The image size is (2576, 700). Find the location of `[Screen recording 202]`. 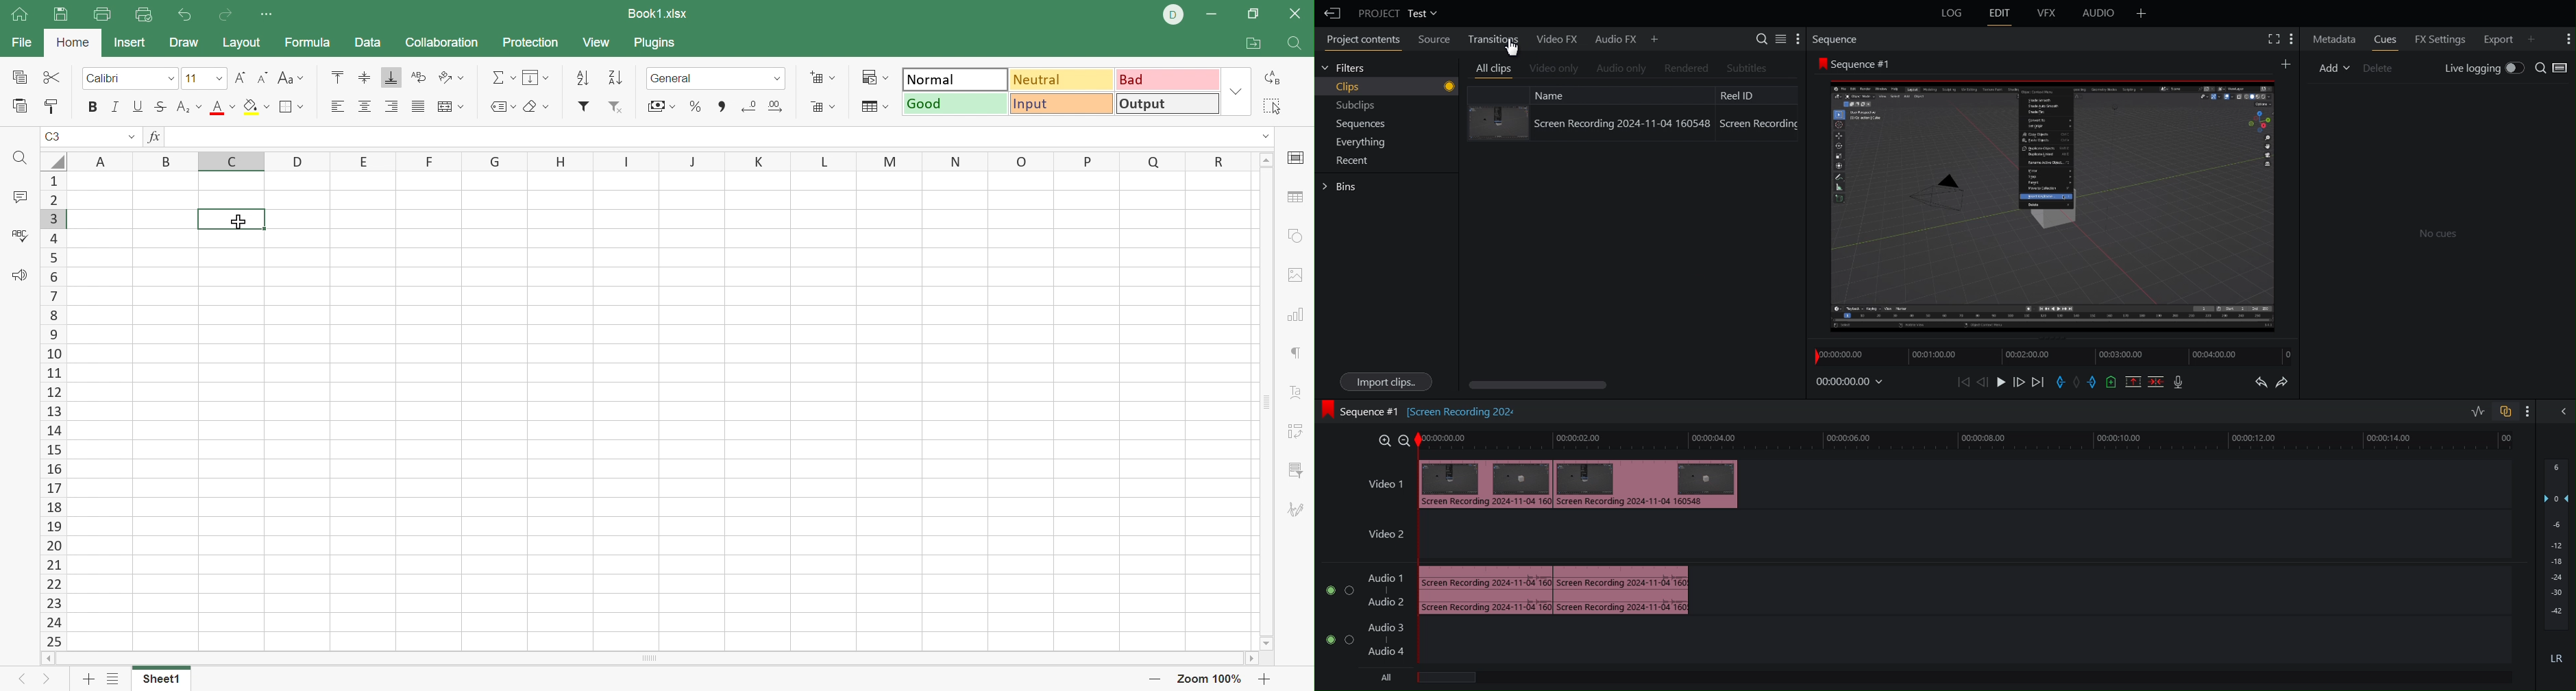

[Screen recording 202] is located at coordinates (1460, 411).